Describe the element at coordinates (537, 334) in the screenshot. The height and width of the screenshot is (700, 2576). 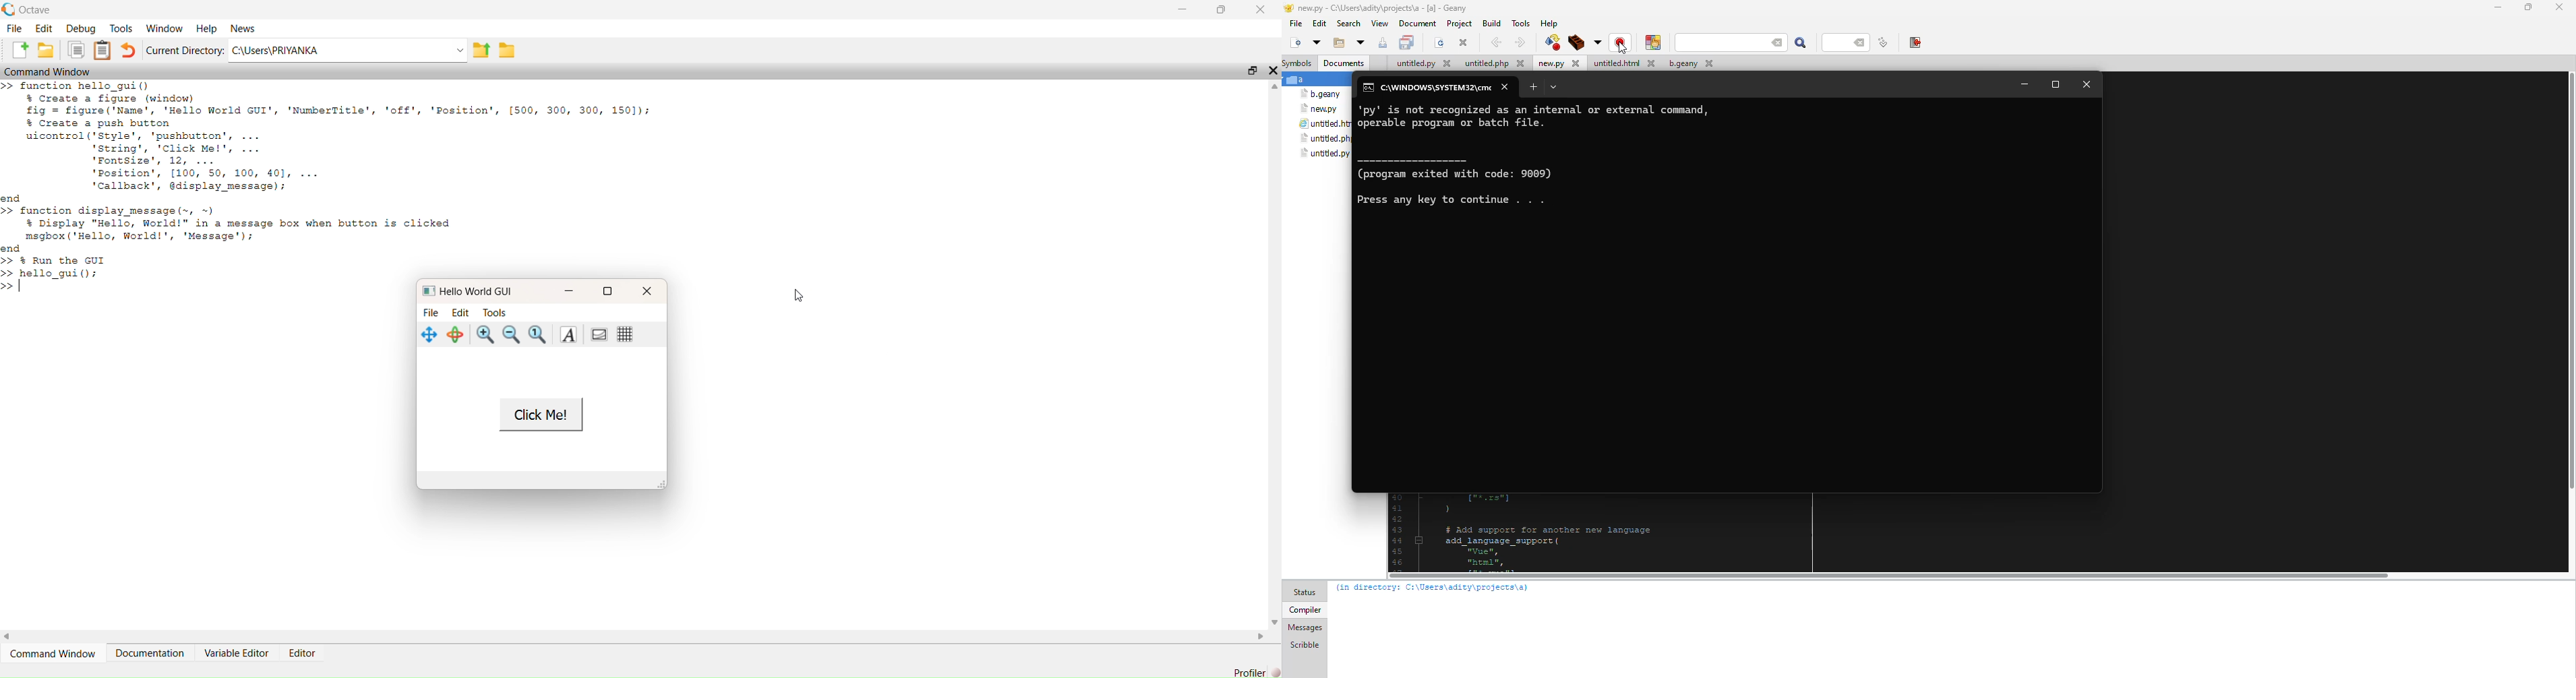
I see `zoom` at that location.